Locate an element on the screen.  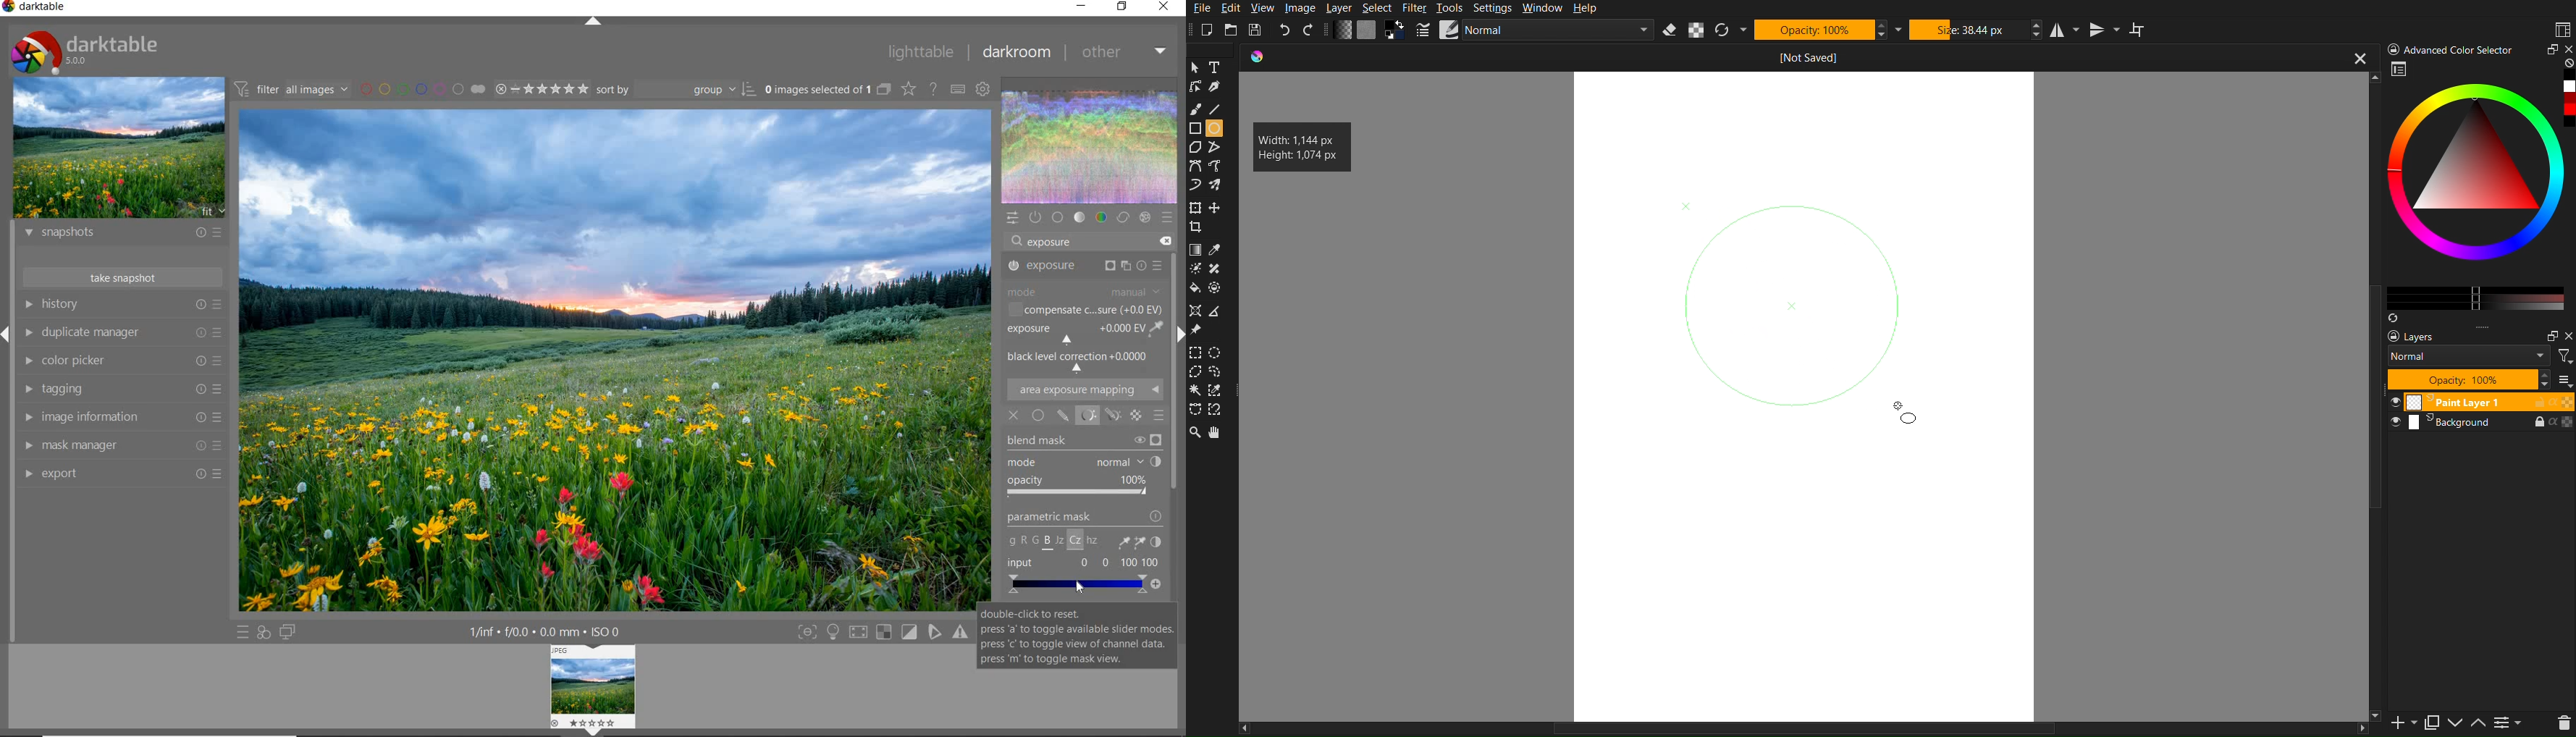
maximize is located at coordinates (2548, 336).